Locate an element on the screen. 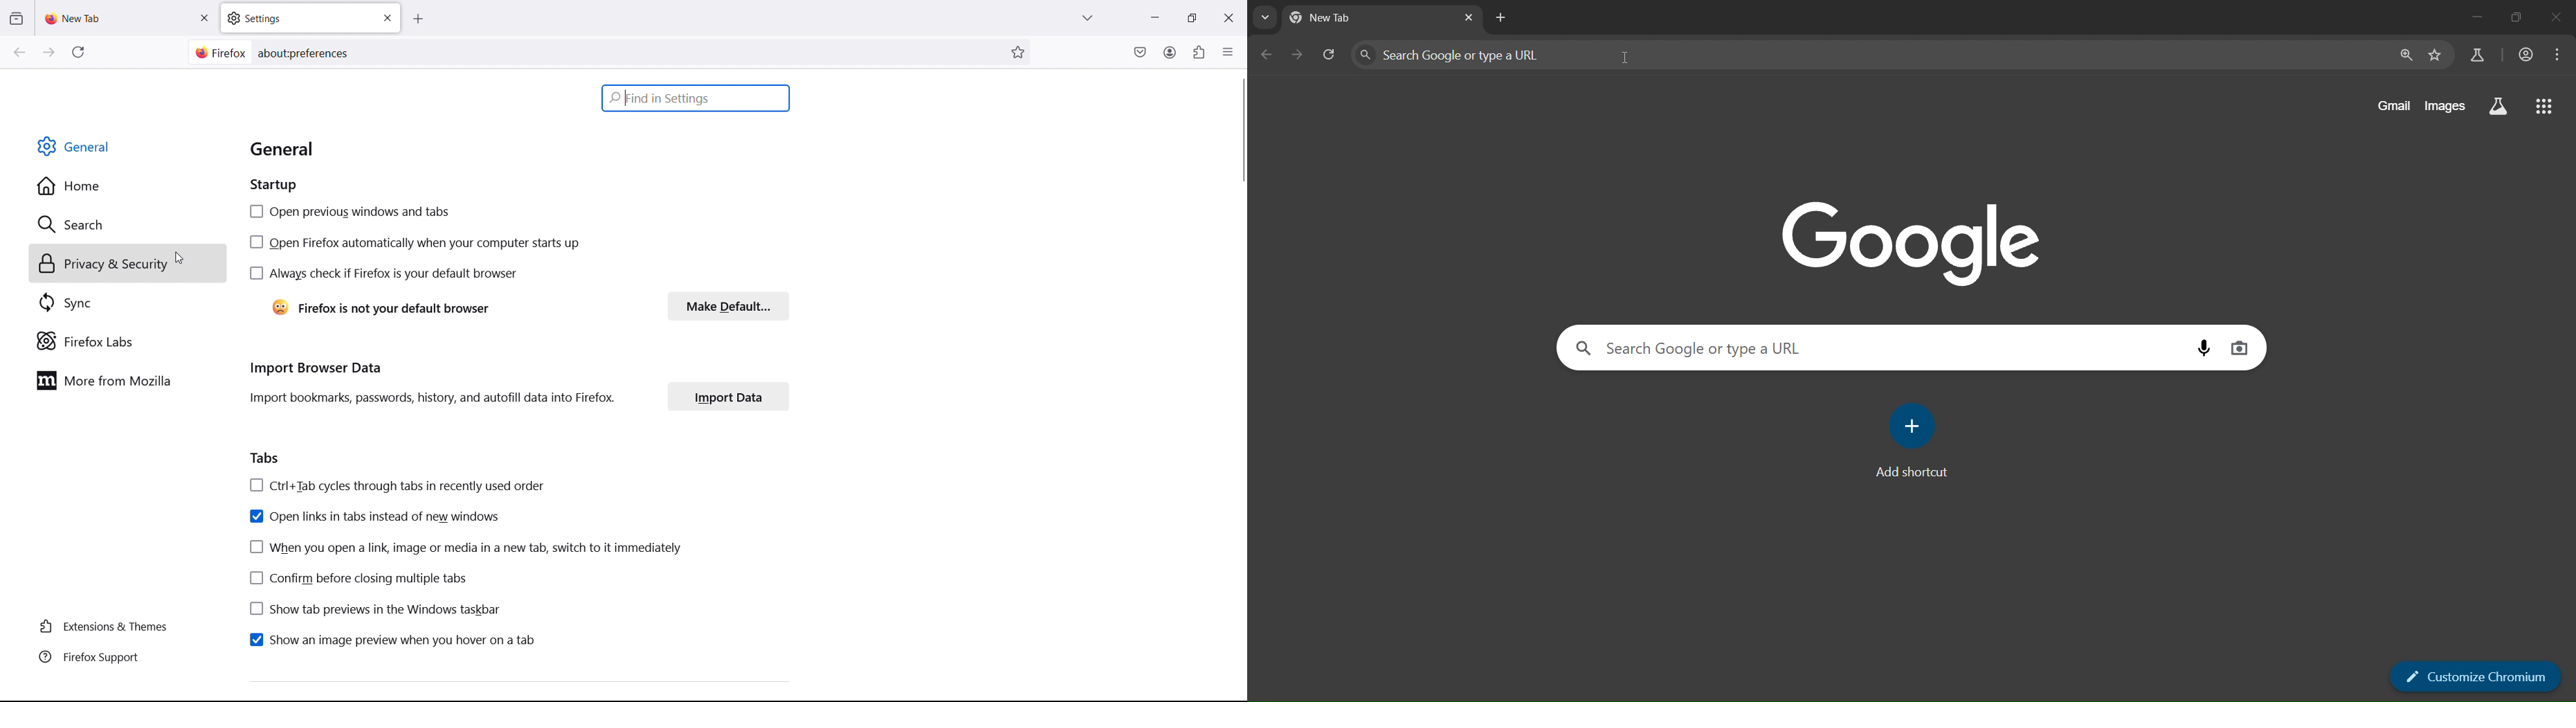  accounts is located at coordinates (2523, 55).